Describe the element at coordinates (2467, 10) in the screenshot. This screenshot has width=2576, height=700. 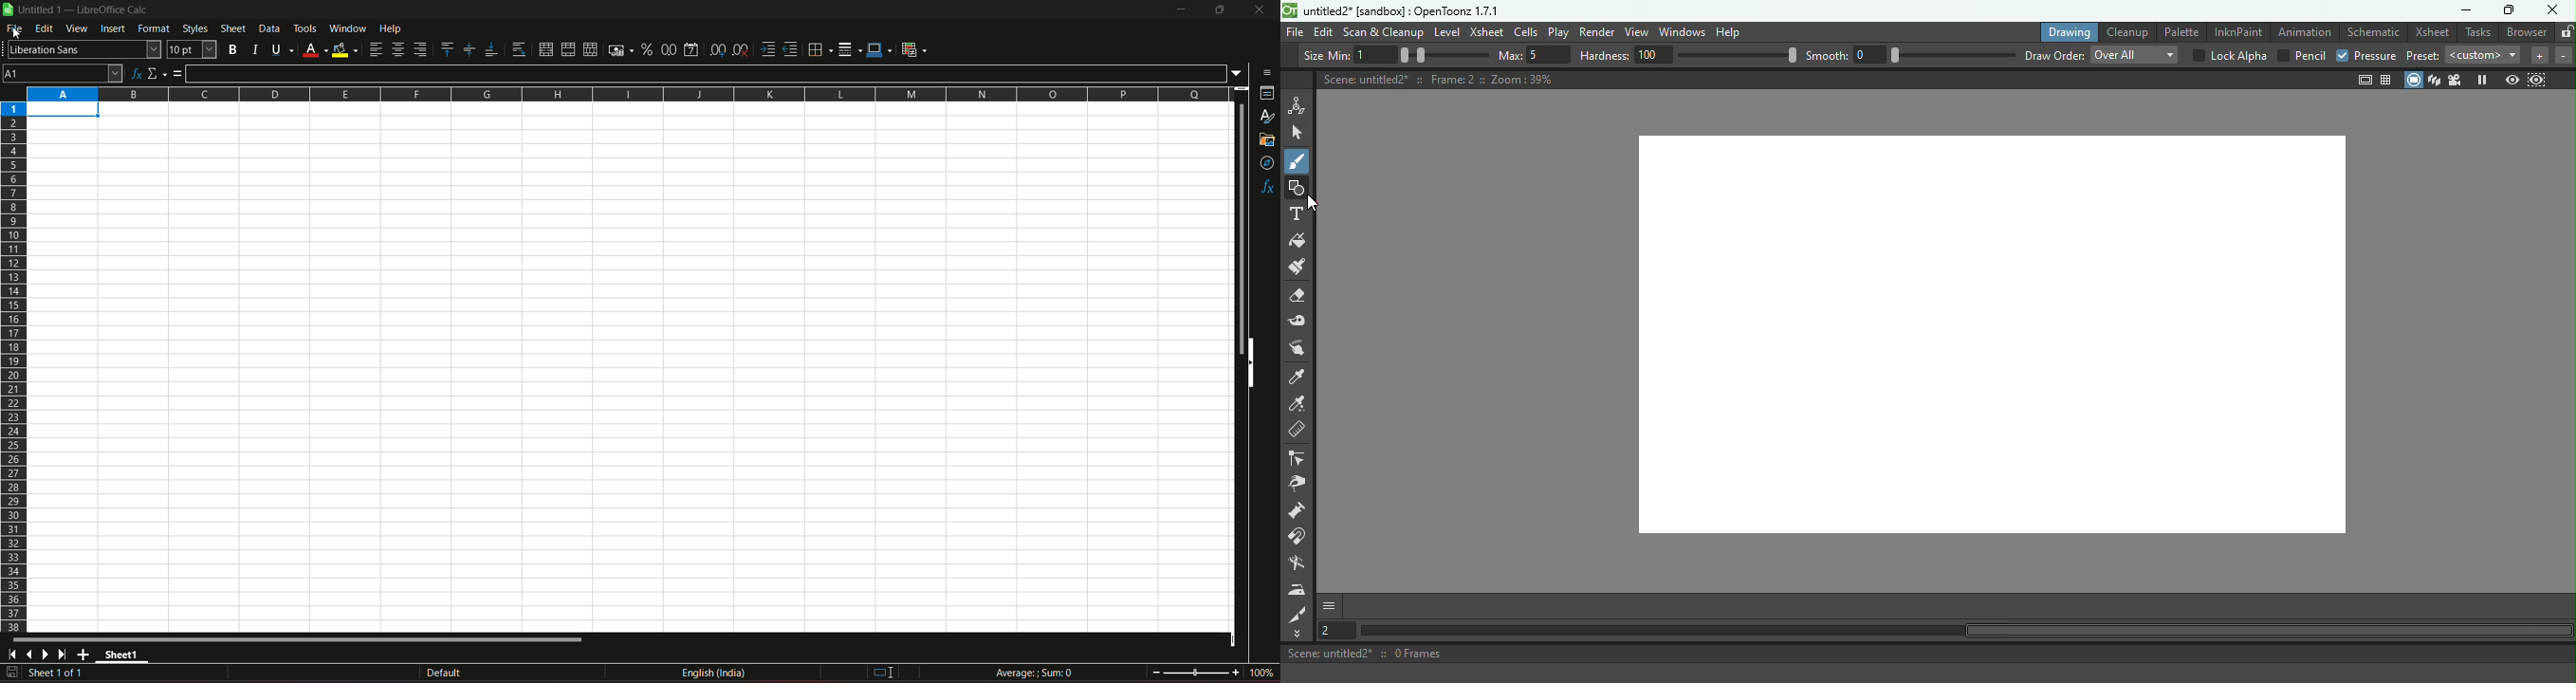
I see `Minimize` at that location.